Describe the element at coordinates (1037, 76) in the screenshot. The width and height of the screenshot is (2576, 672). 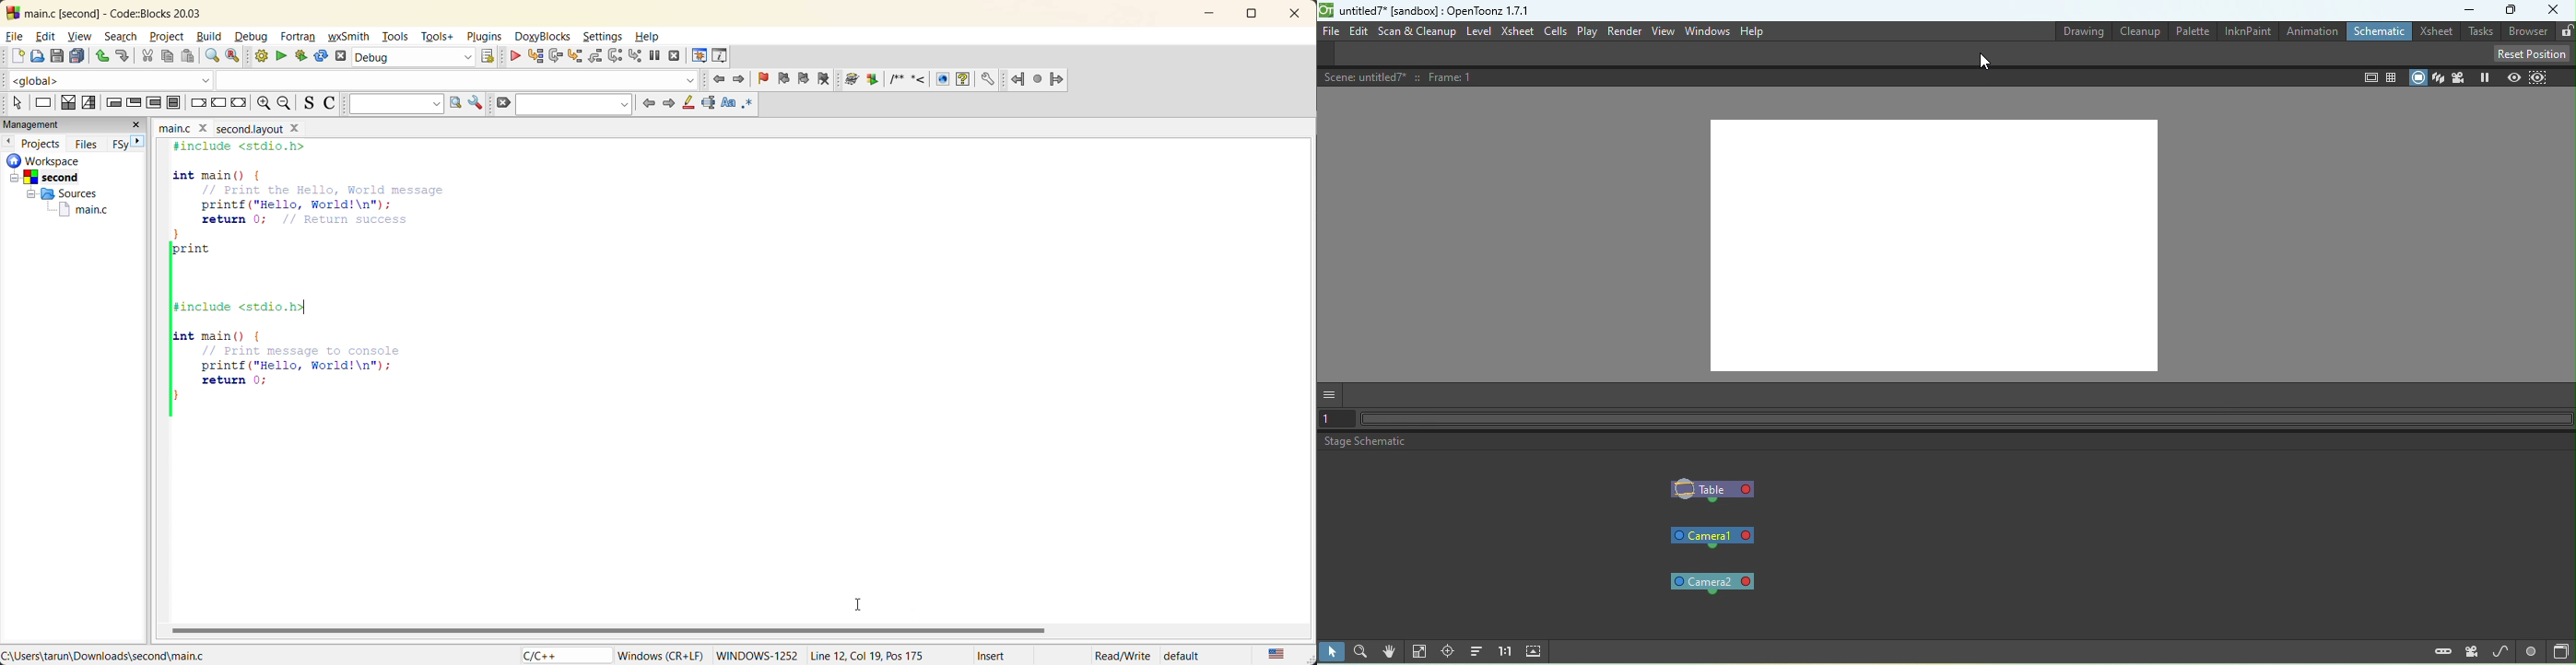
I see `last jump` at that location.